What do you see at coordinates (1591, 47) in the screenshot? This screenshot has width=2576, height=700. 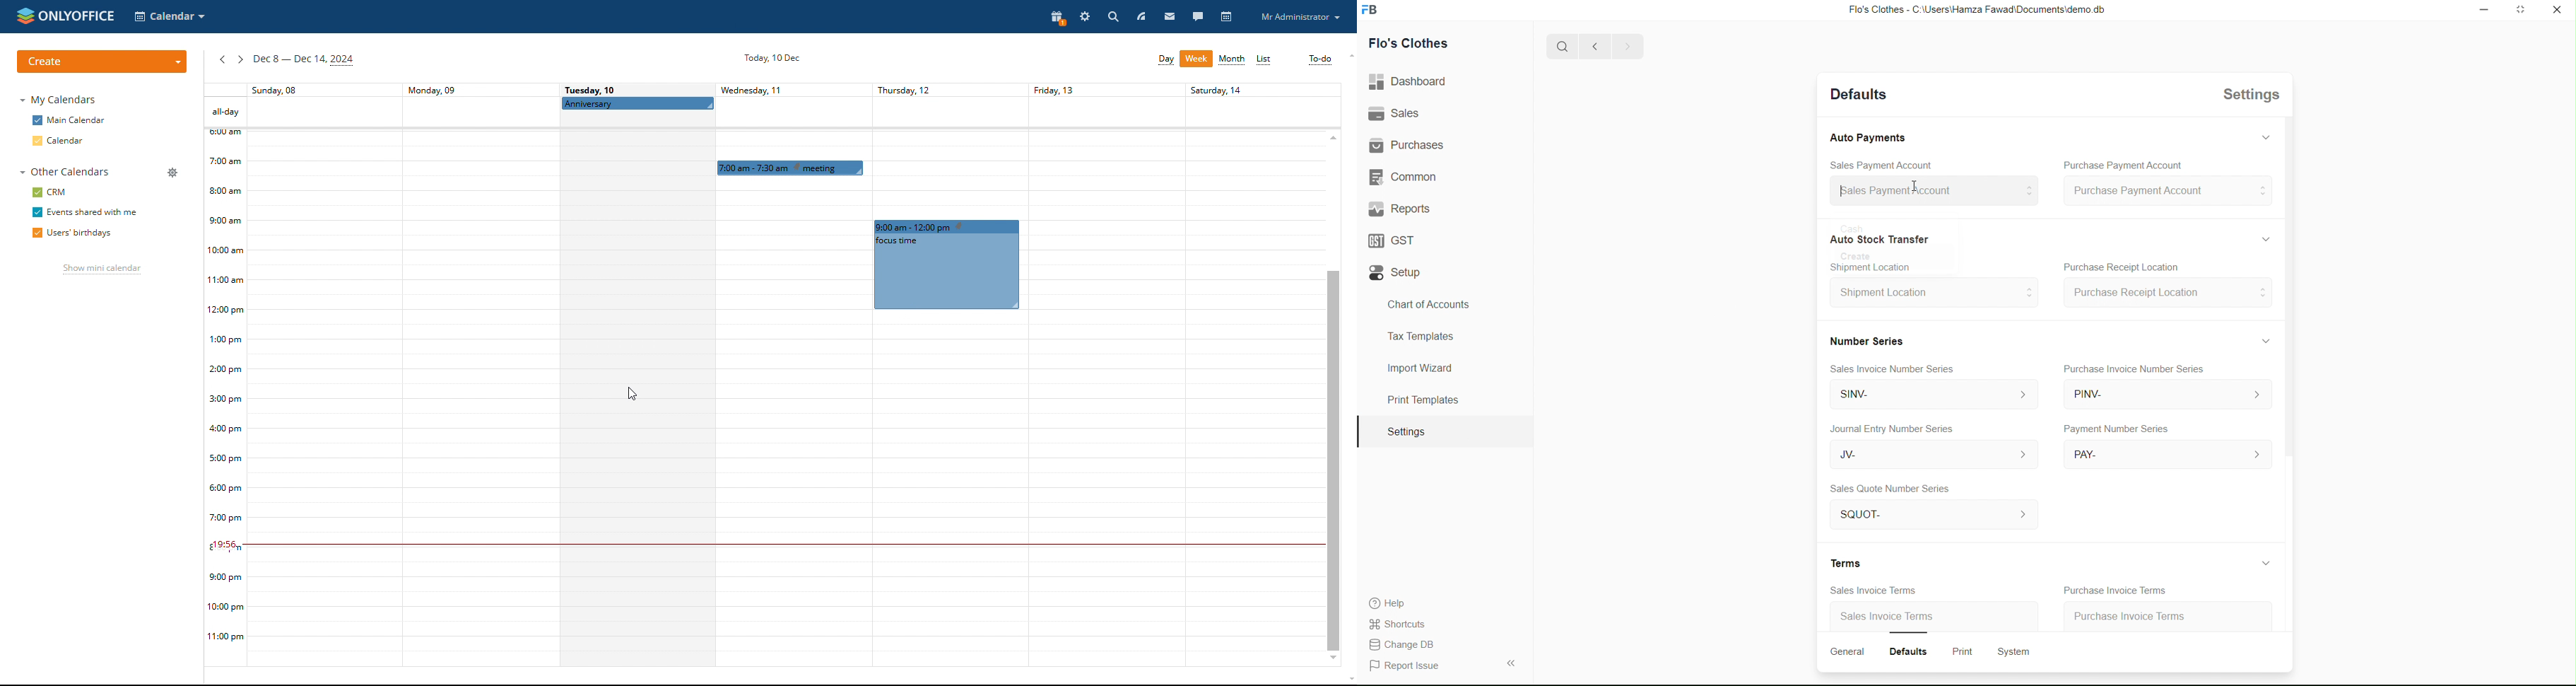 I see `Back` at bounding box center [1591, 47].